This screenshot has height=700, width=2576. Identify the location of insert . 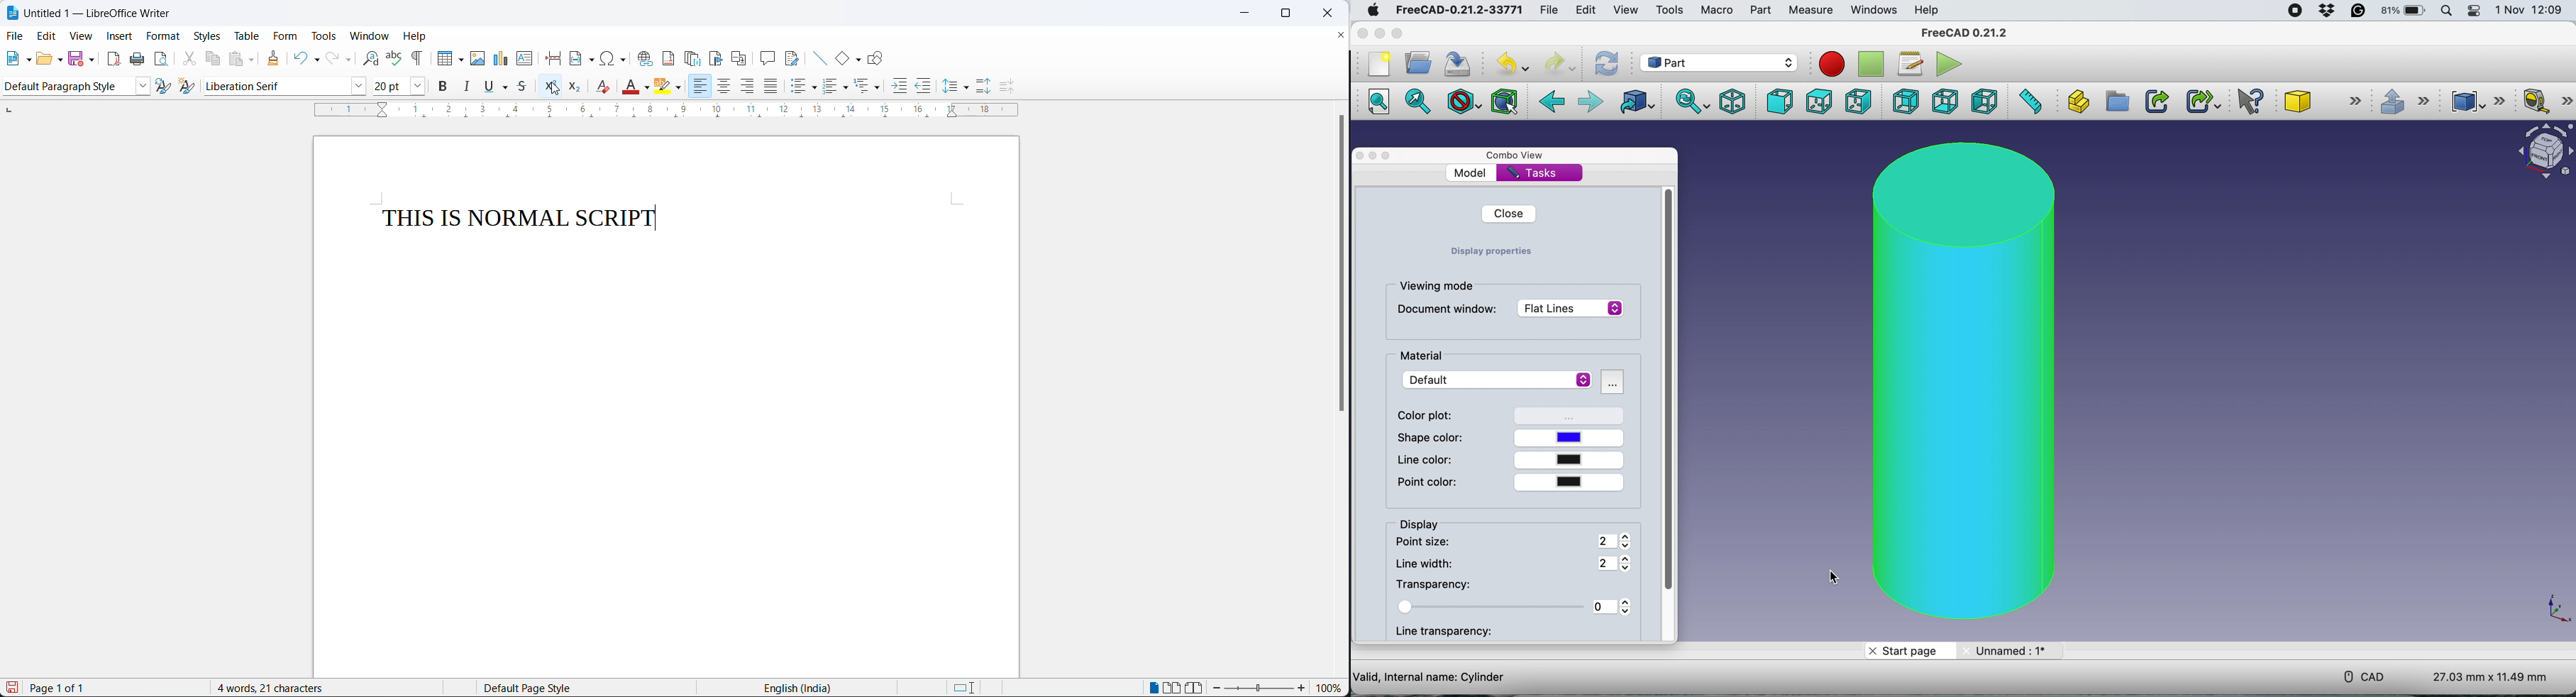
(118, 38).